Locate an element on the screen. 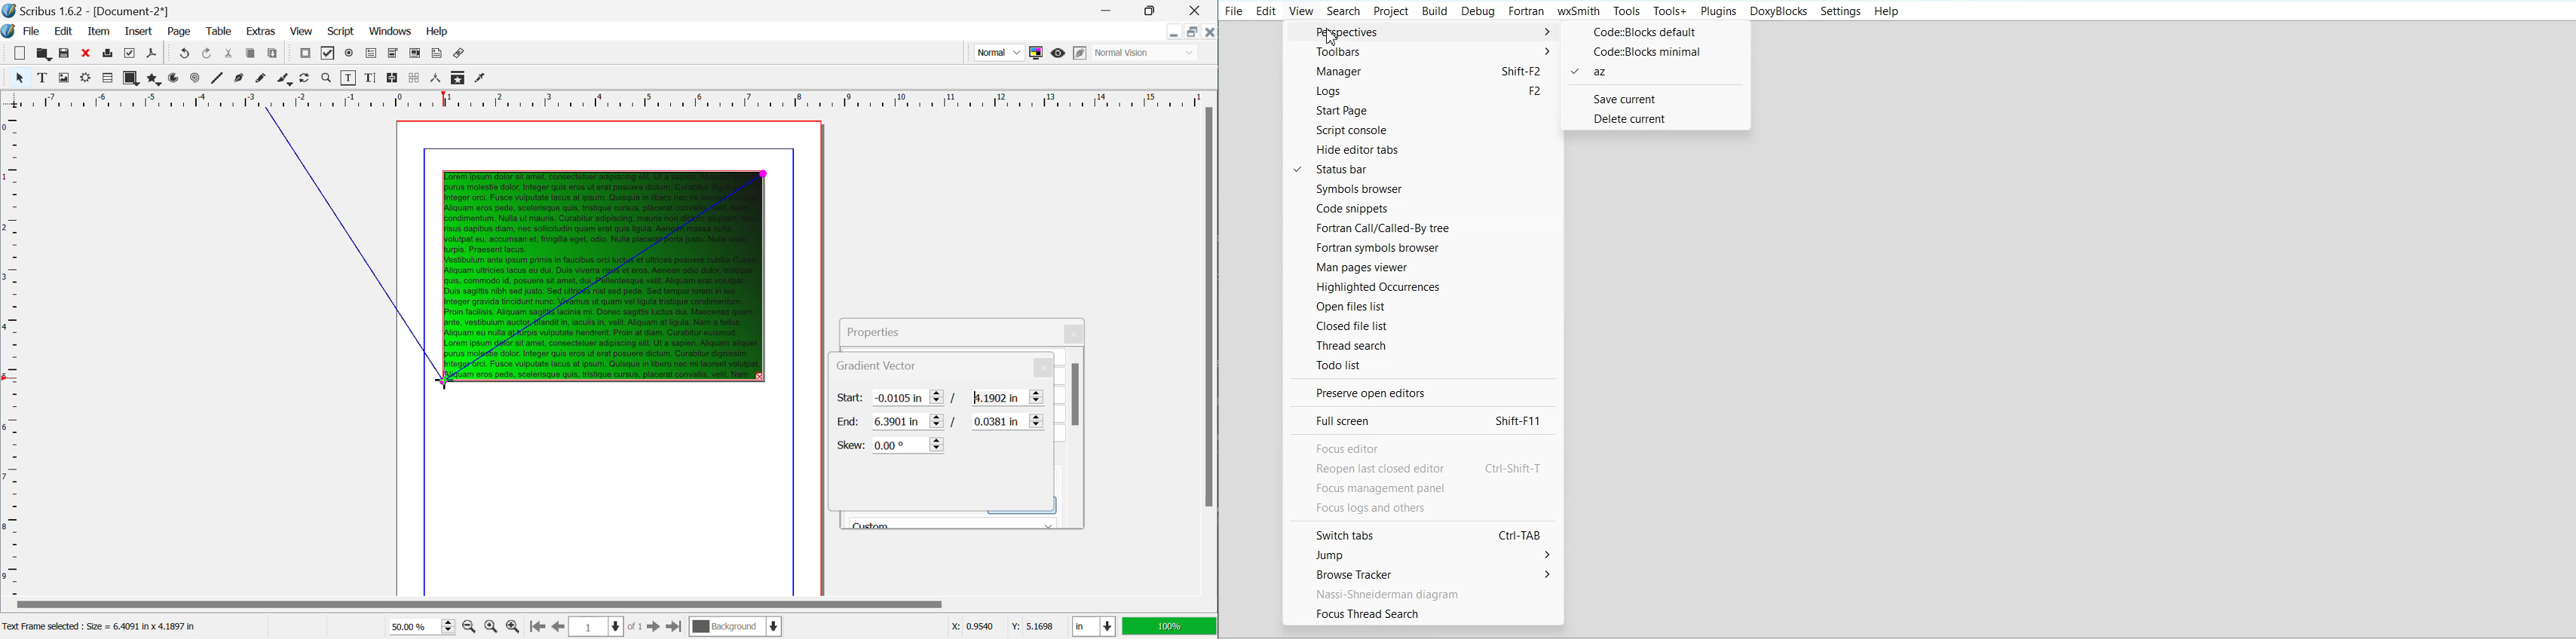 This screenshot has height=644, width=2576. Code:: Blocks minimal is located at coordinates (1654, 54).